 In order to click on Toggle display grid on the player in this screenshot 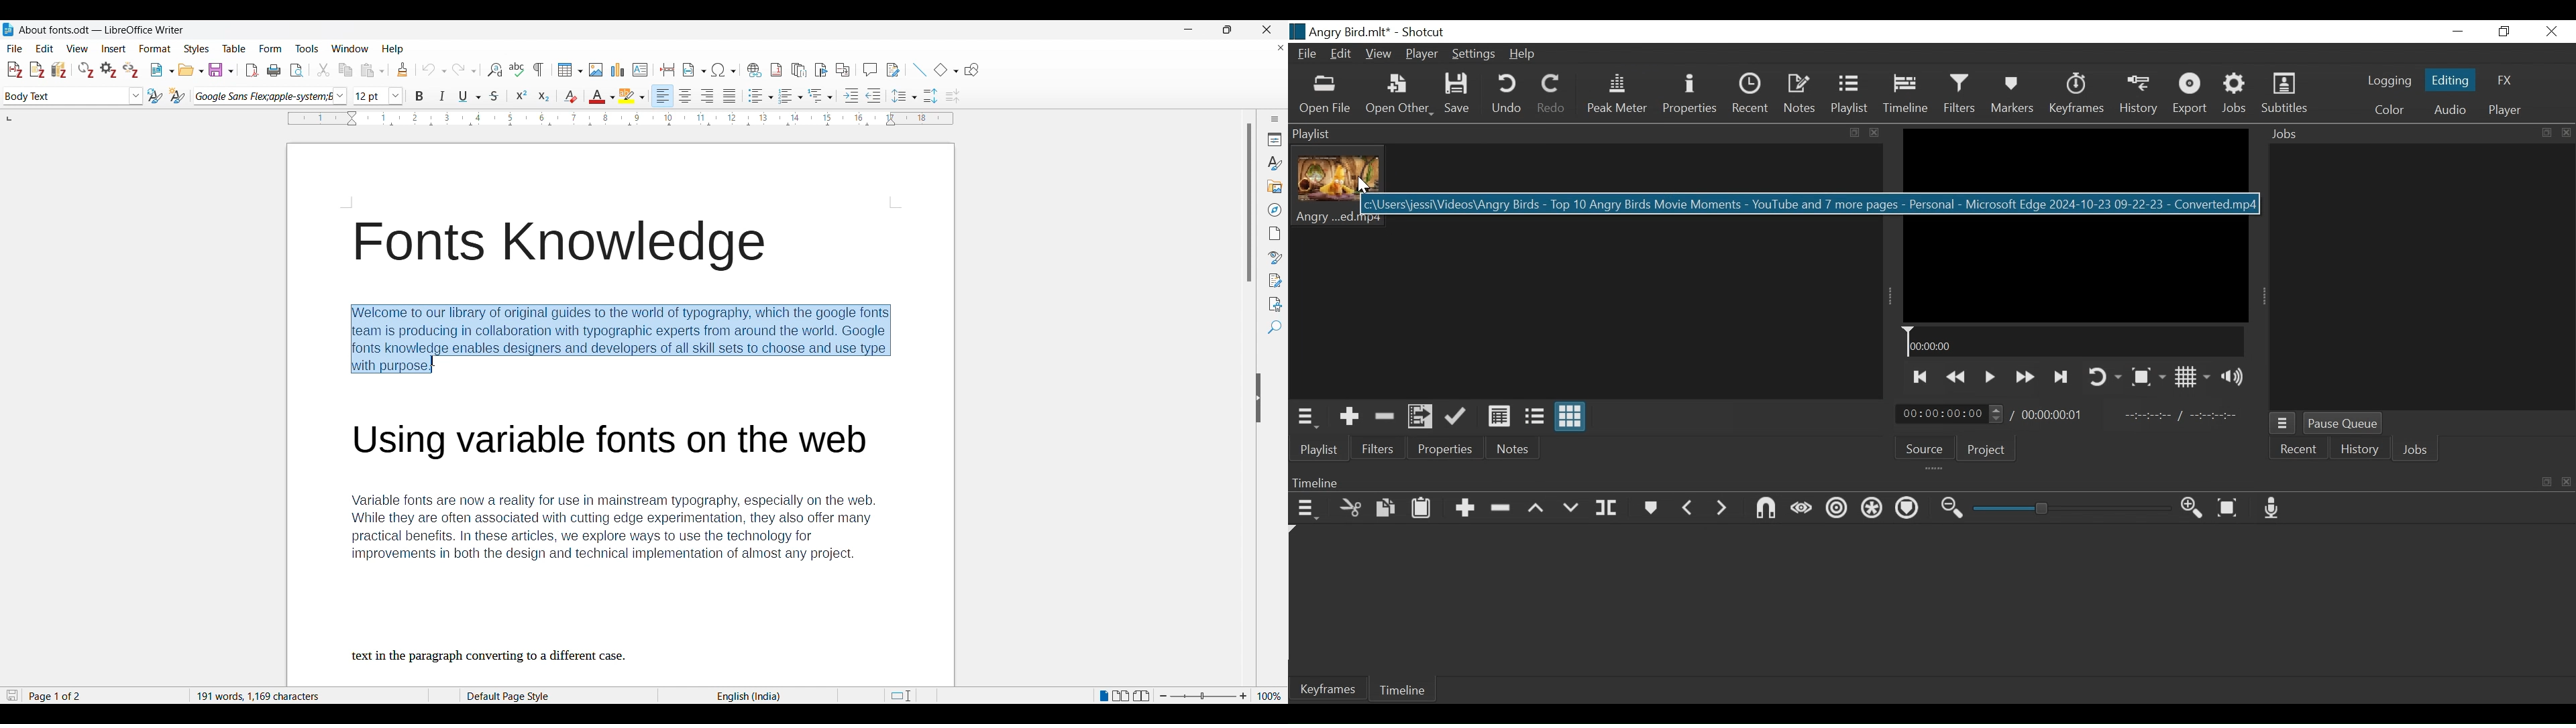, I will do `click(2192, 377)`.